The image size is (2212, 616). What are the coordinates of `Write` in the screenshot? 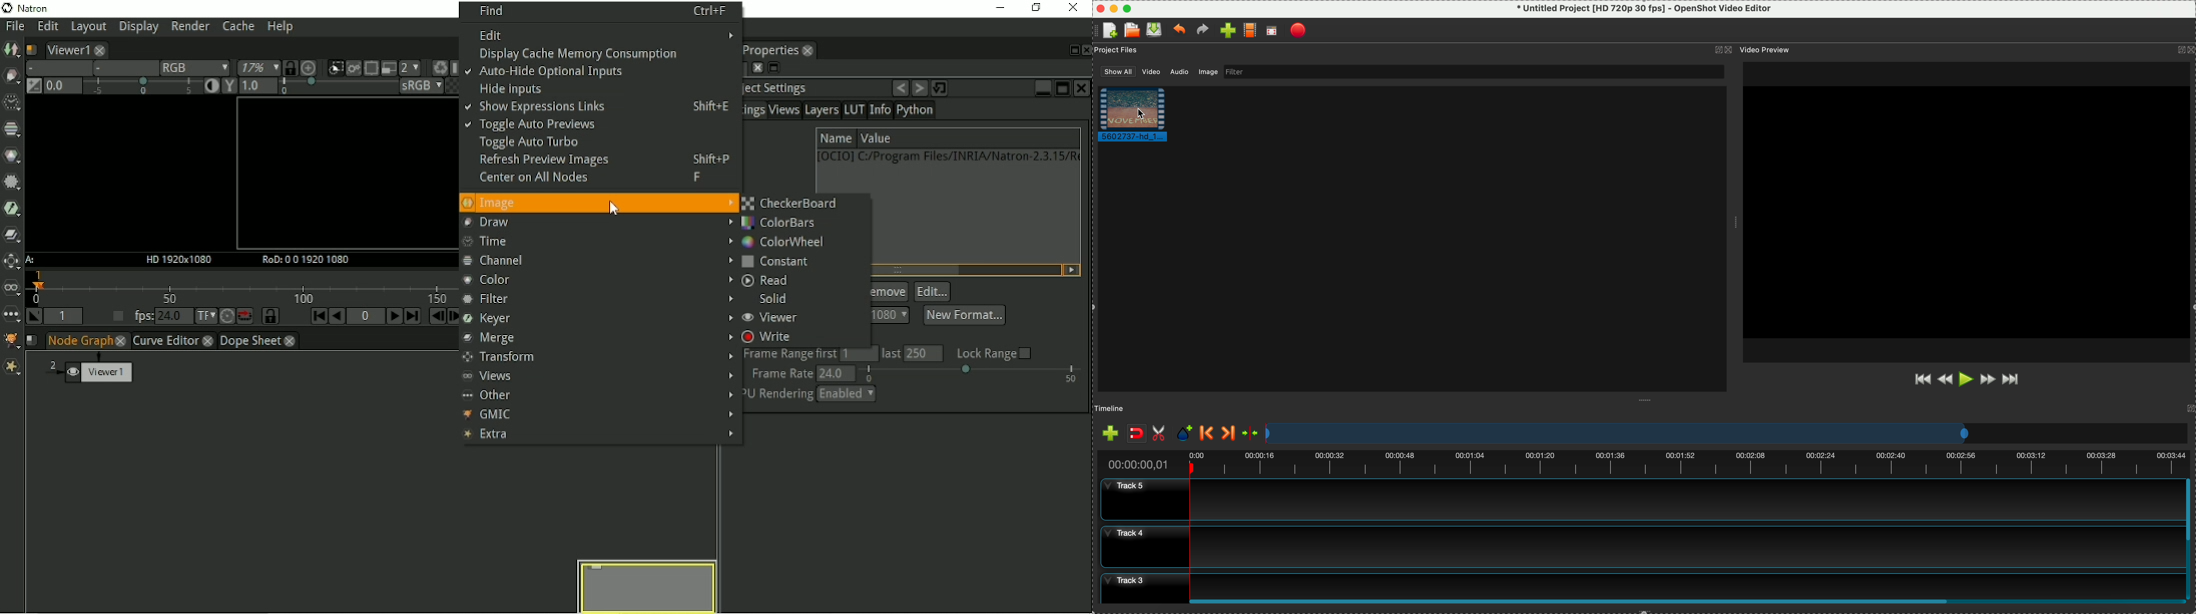 It's located at (772, 337).